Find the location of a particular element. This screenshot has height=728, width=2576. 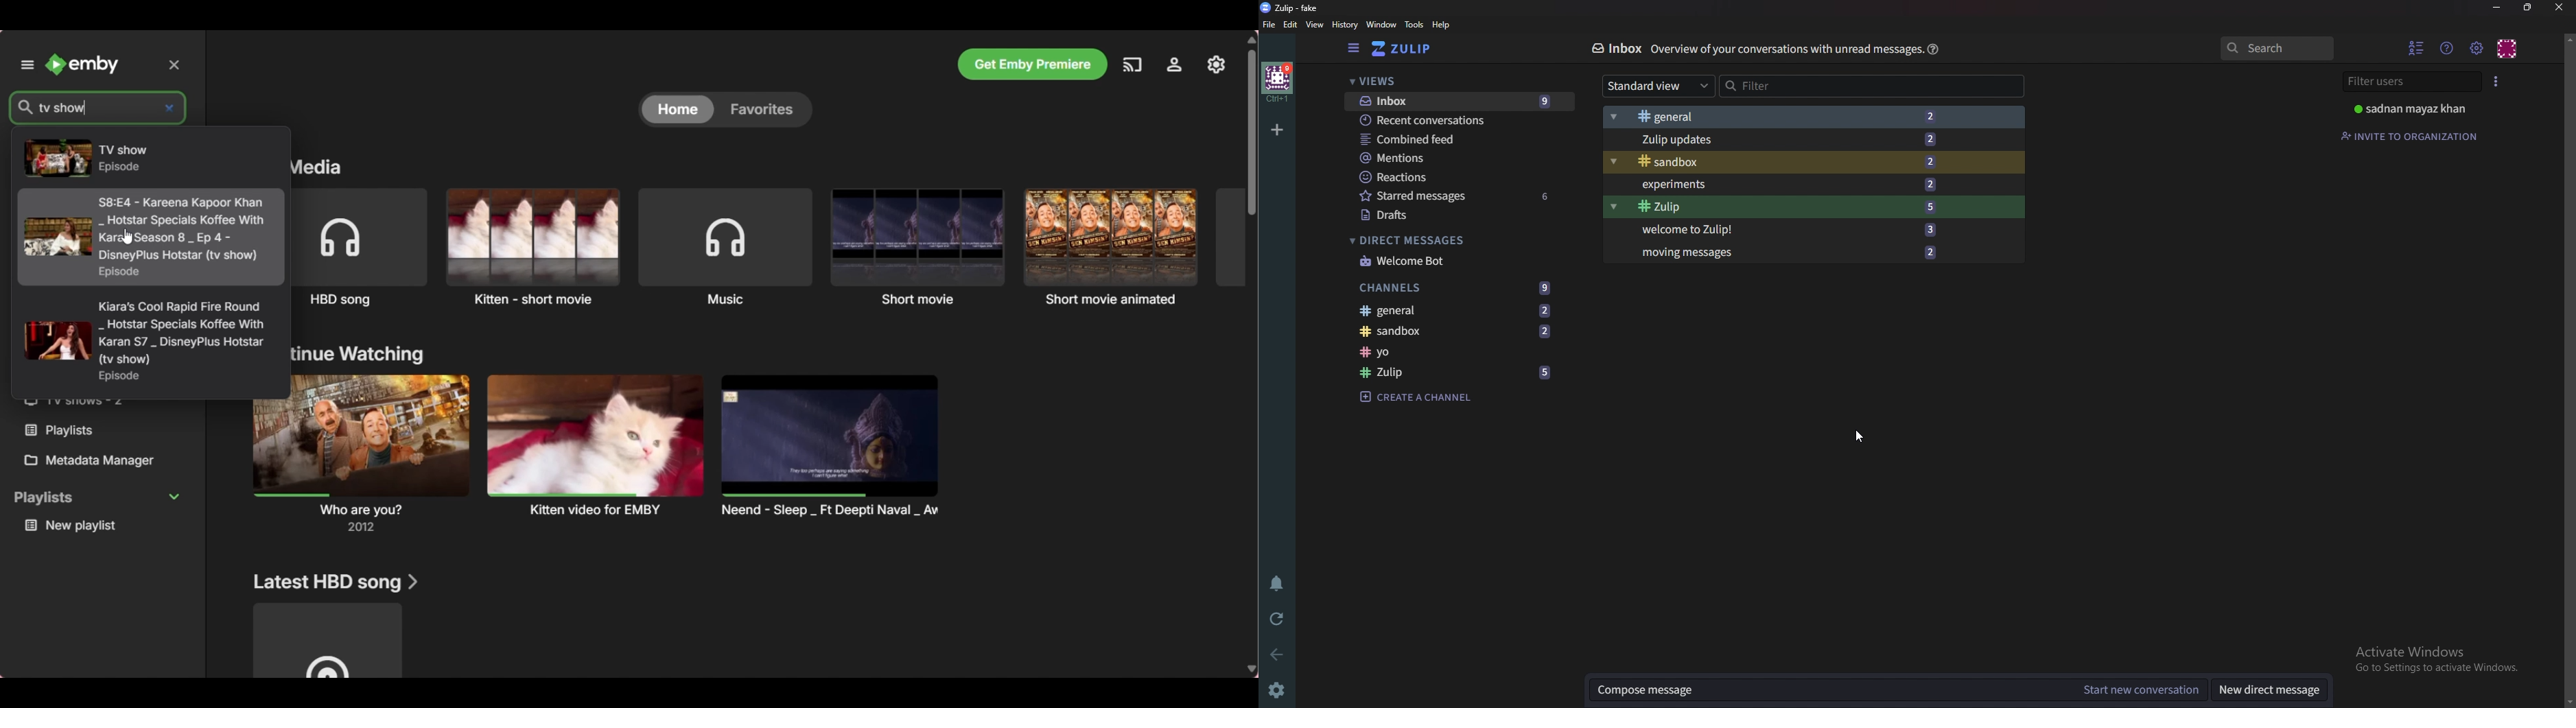

Filter users is located at coordinates (2406, 81).